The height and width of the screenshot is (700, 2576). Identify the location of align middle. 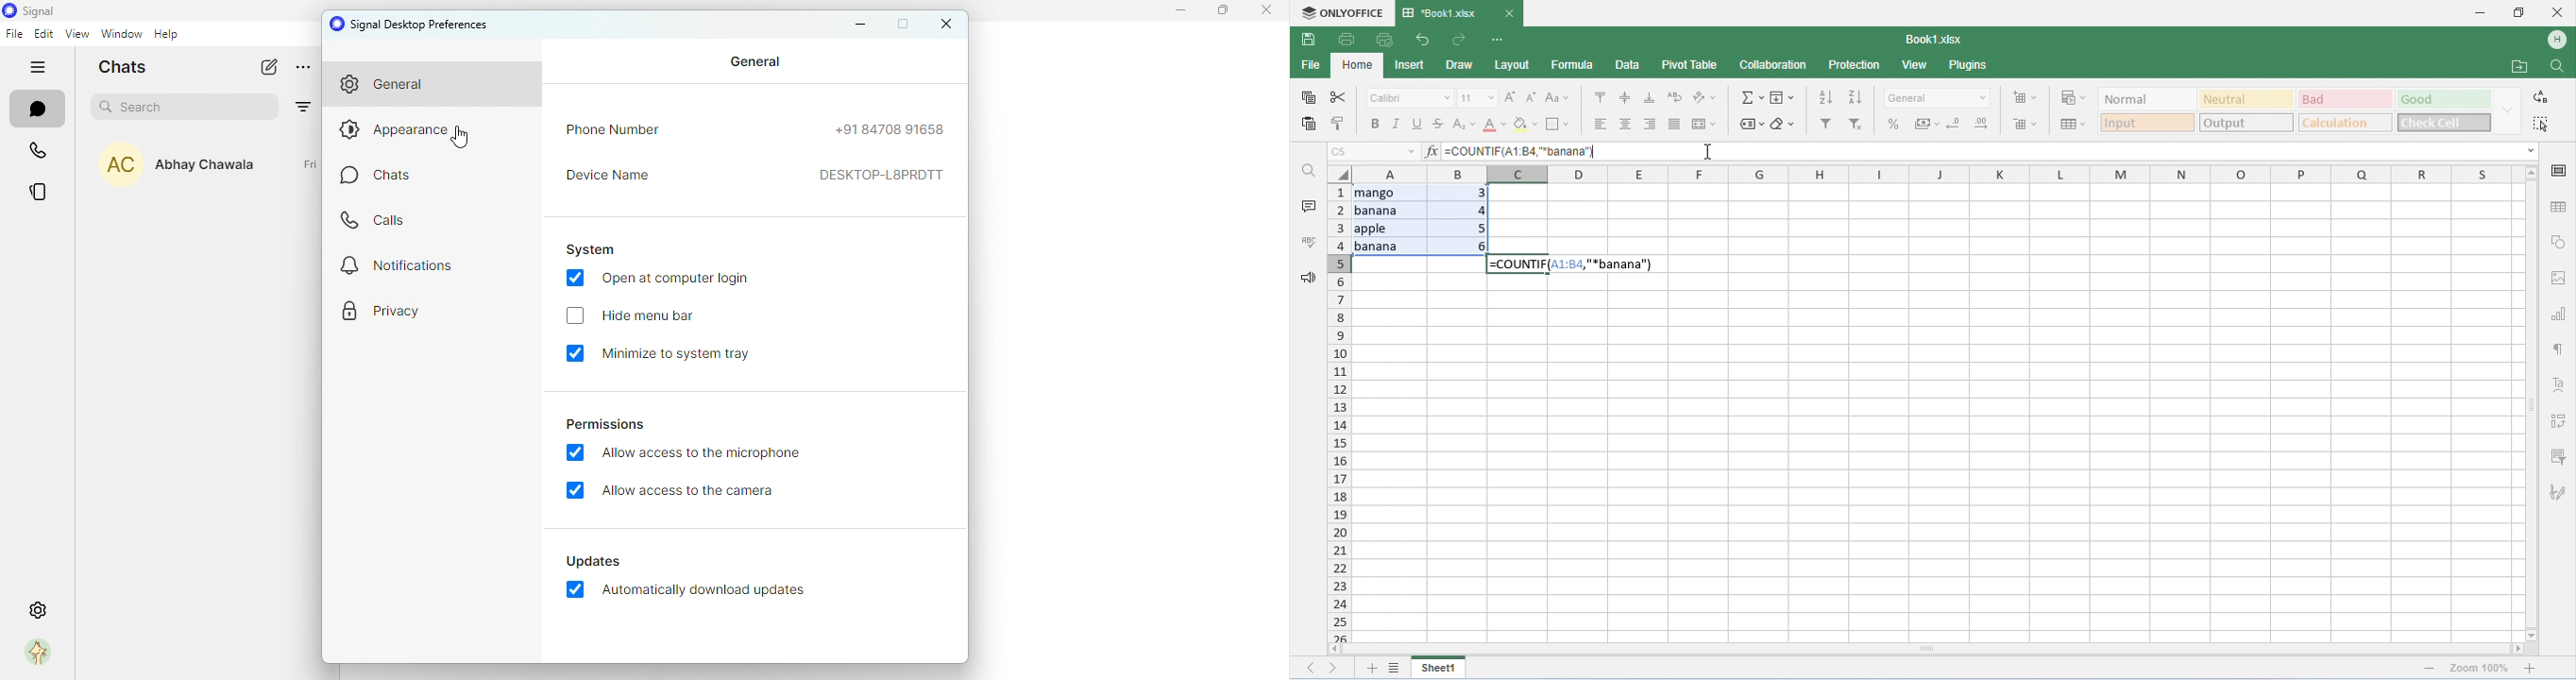
(1627, 98).